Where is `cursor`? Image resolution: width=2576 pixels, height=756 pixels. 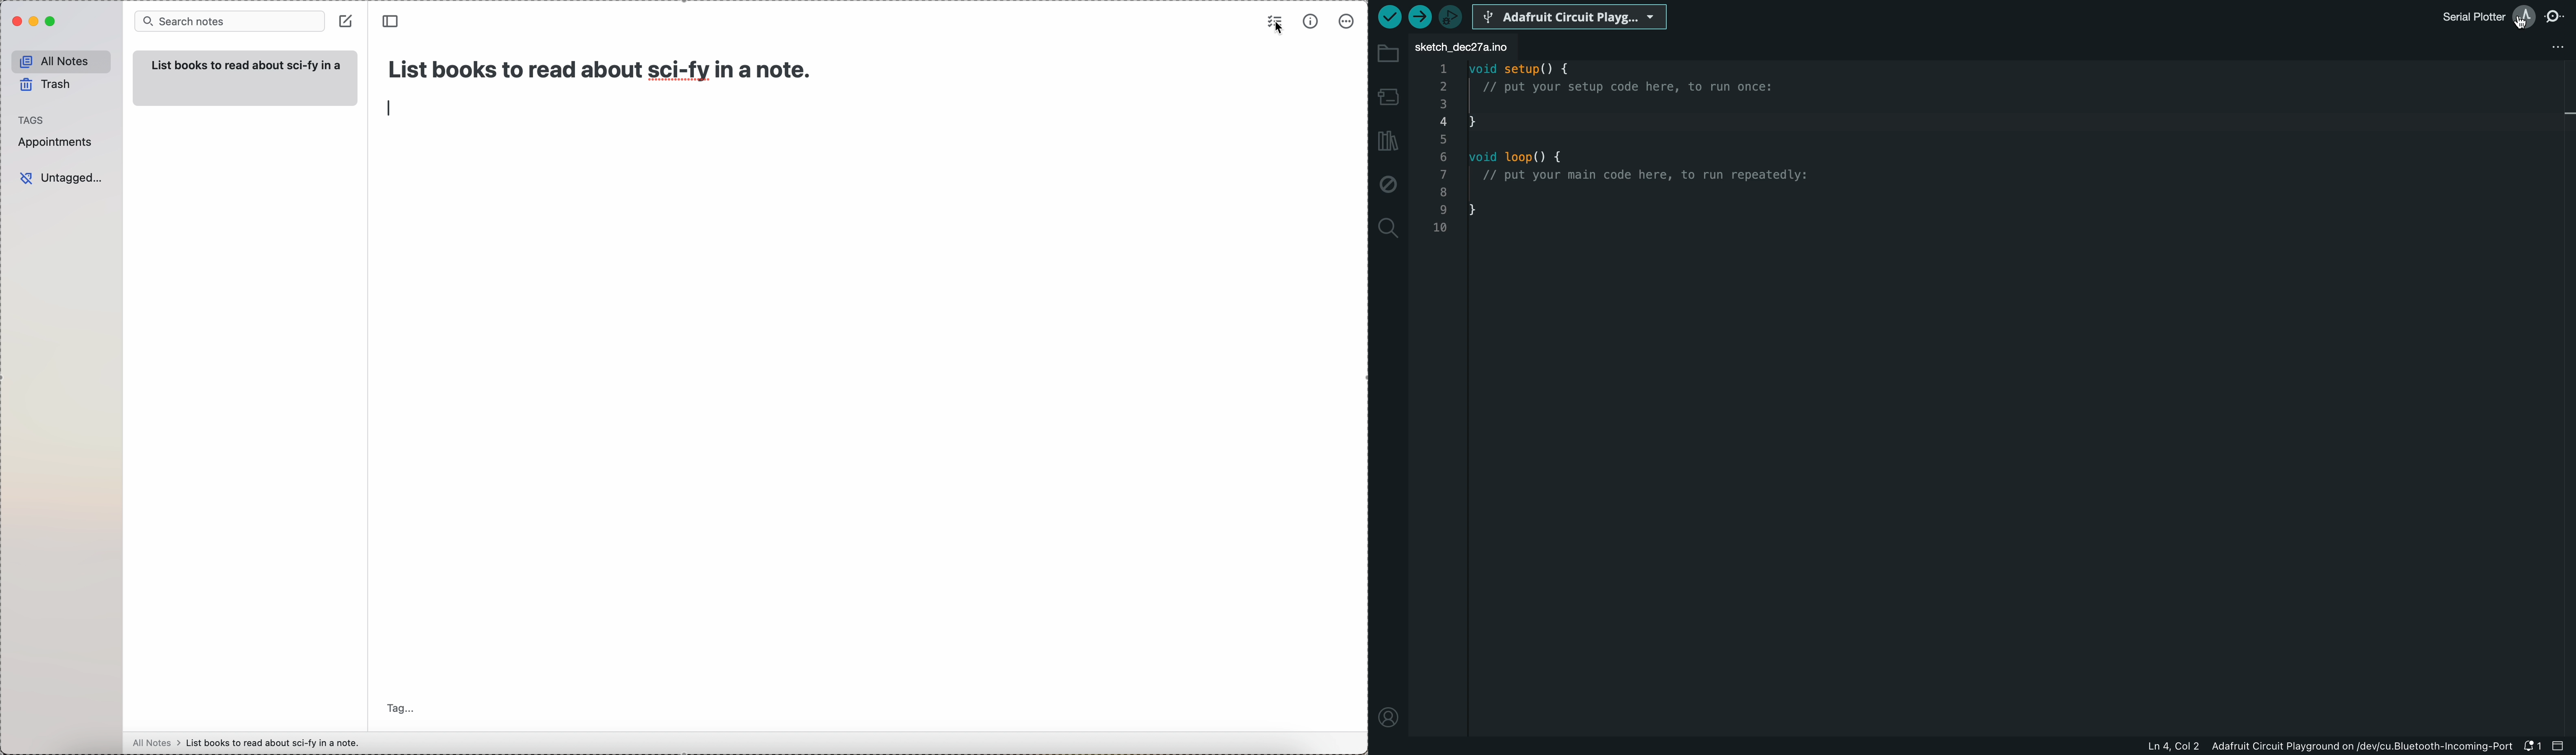 cursor is located at coordinates (1279, 30).